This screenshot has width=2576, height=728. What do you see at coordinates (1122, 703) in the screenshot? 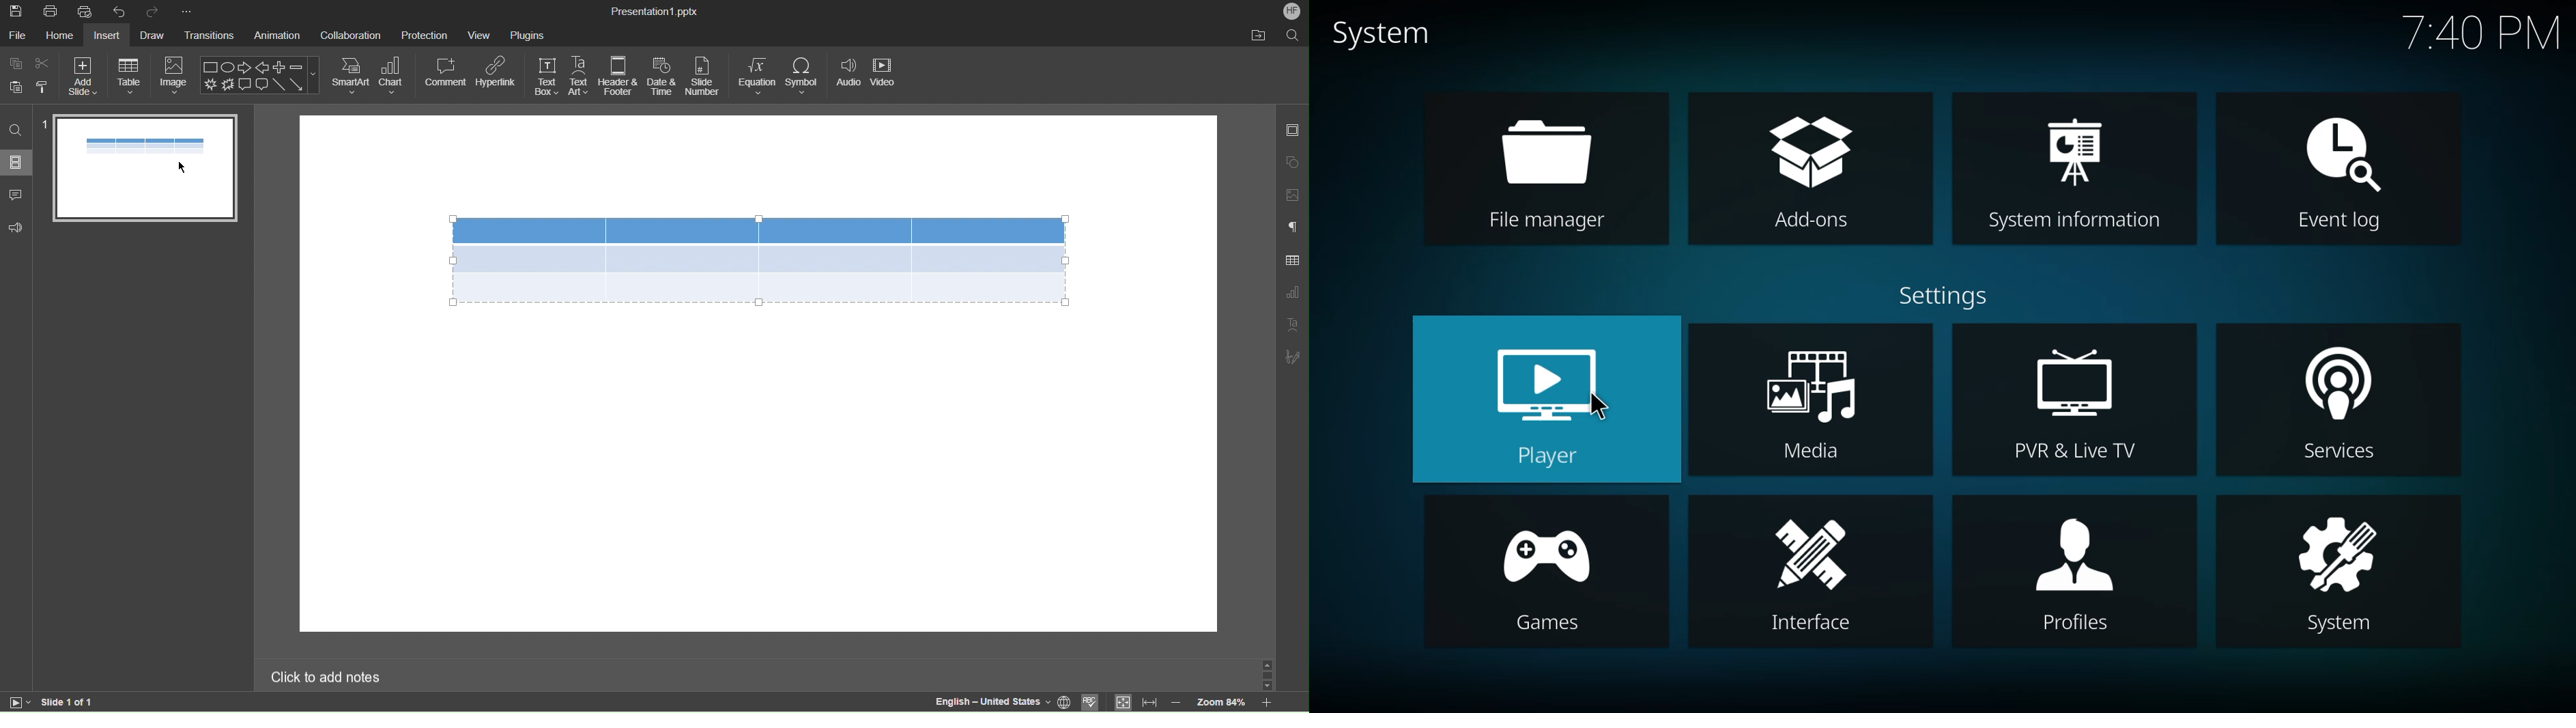
I see `fit to slide` at bounding box center [1122, 703].